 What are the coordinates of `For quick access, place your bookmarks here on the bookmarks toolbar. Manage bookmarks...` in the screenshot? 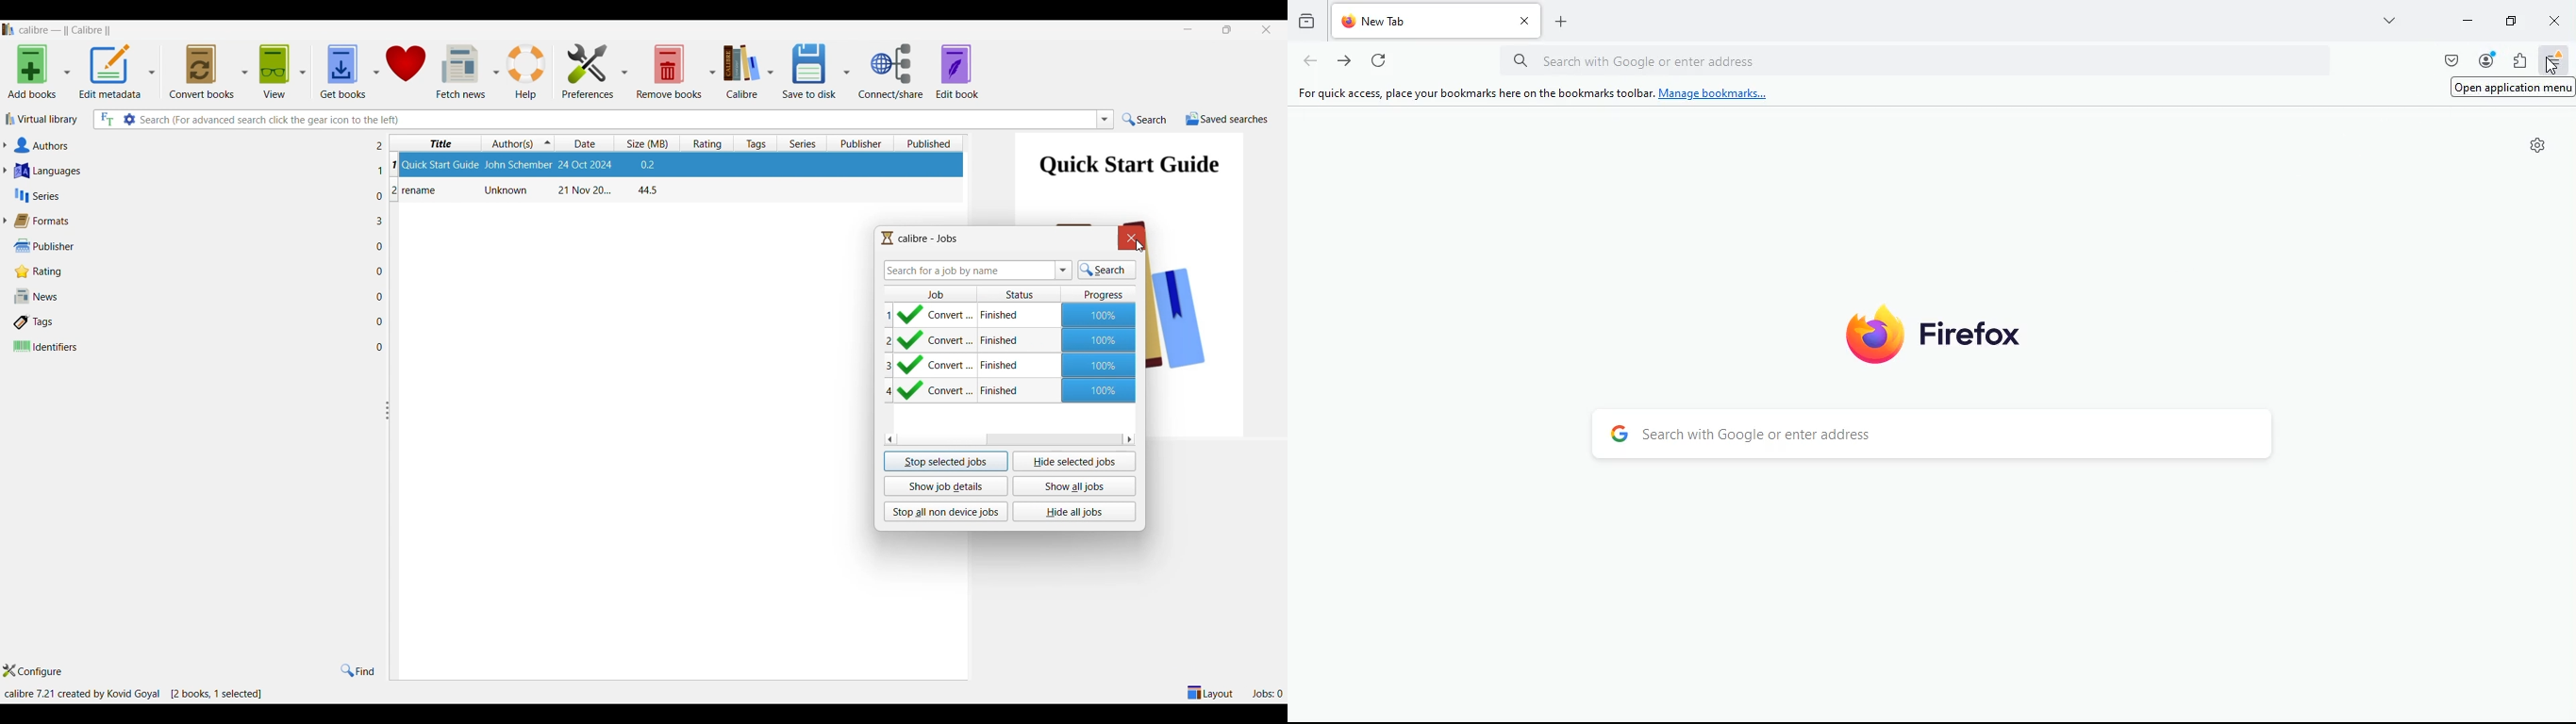 It's located at (1532, 93).